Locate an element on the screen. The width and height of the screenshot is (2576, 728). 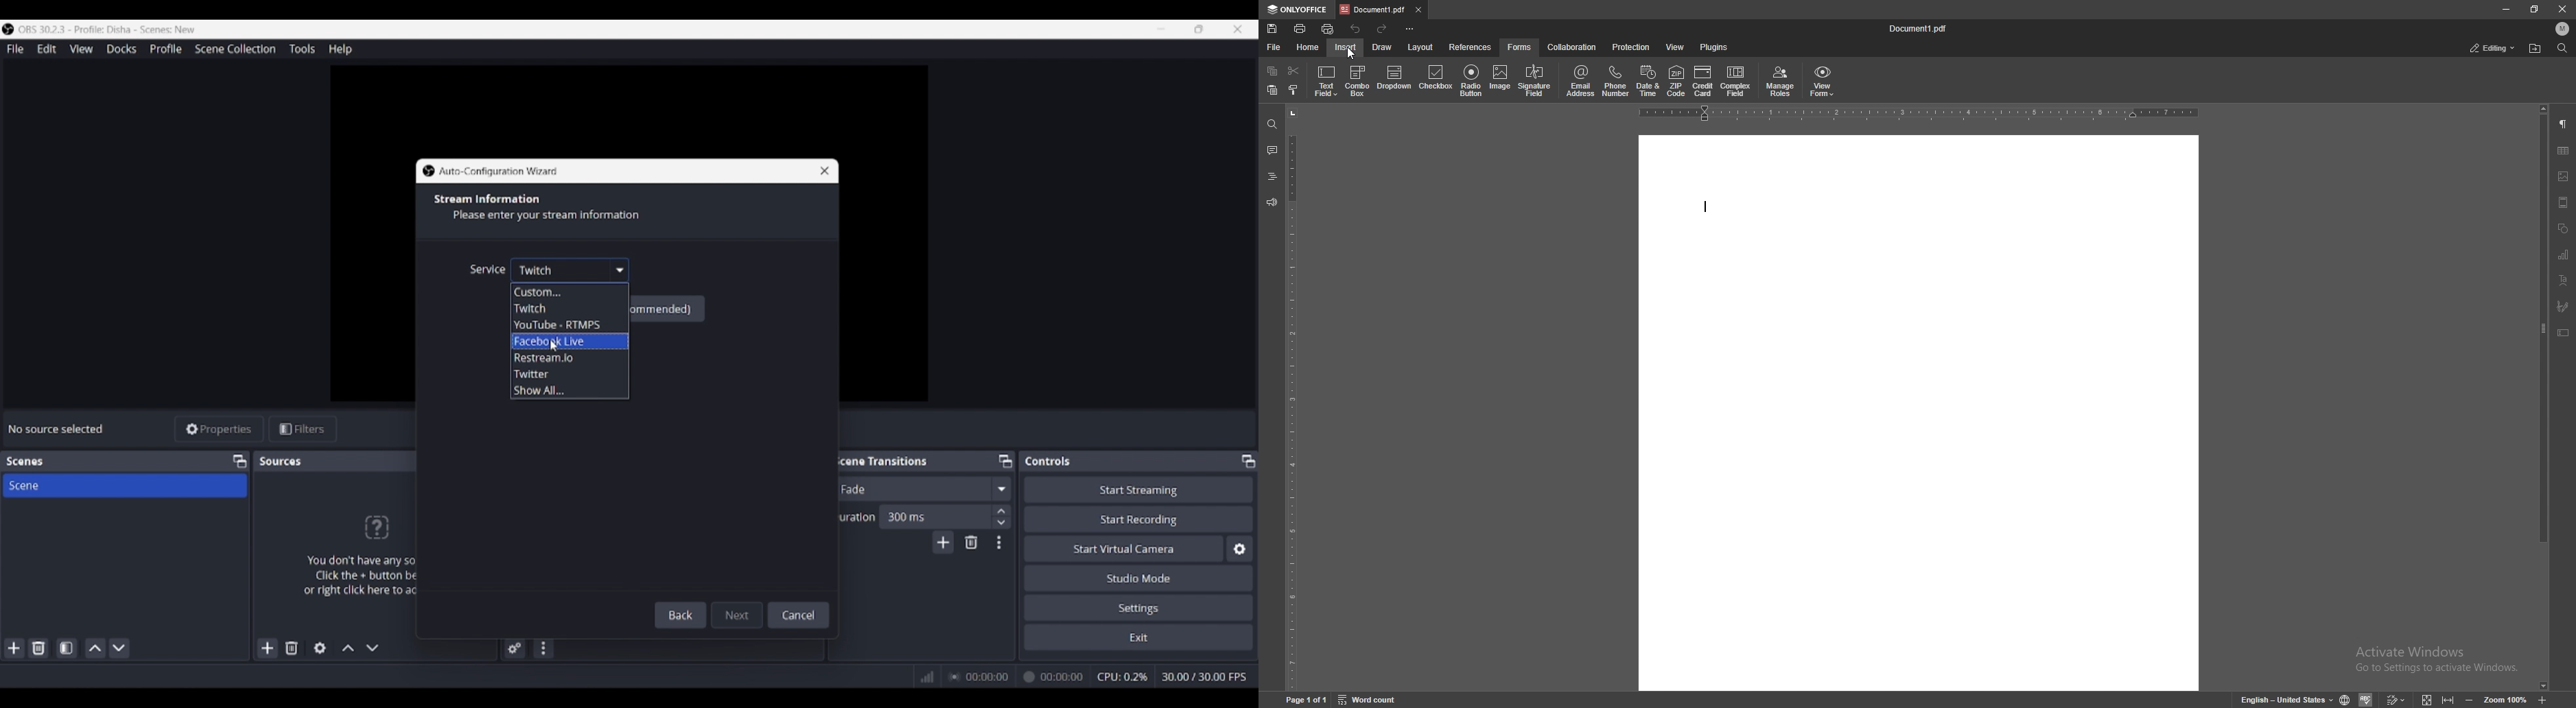
text art is located at coordinates (2564, 281).